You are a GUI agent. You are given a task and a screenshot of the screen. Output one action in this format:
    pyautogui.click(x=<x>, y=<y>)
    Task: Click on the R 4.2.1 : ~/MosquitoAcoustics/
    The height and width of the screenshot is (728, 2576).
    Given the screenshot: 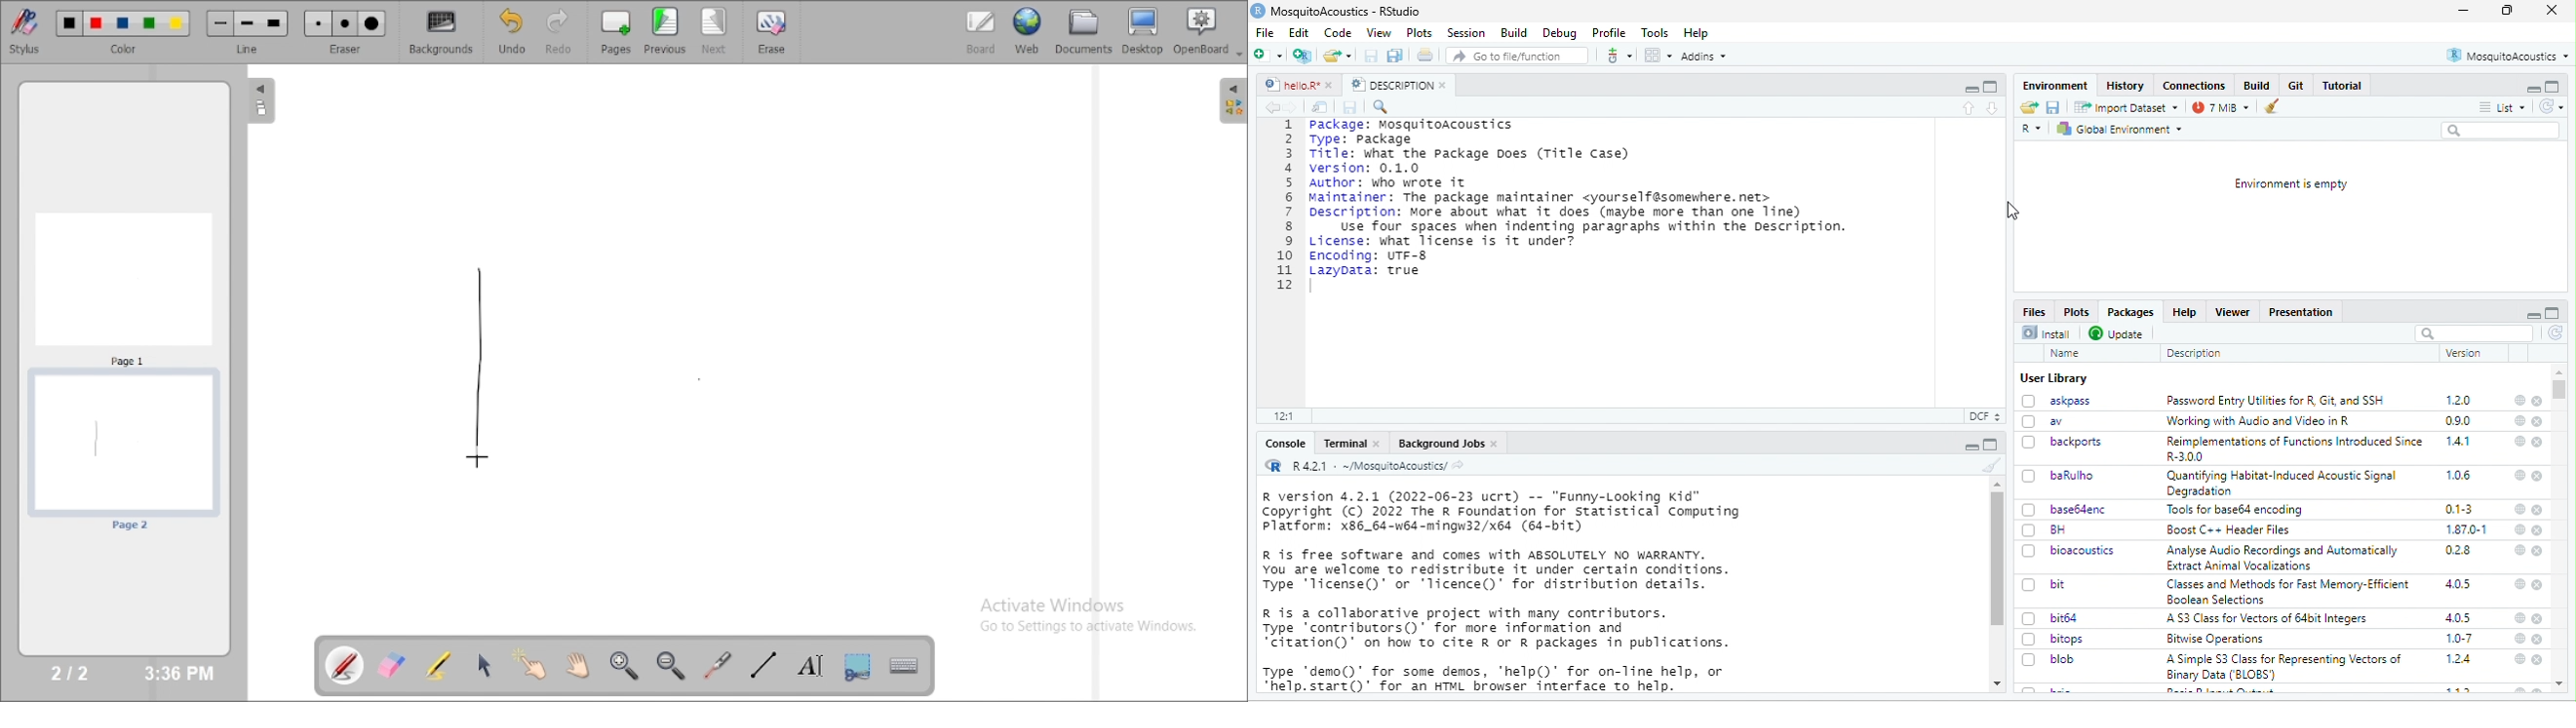 What is the action you would take?
    pyautogui.click(x=1365, y=467)
    